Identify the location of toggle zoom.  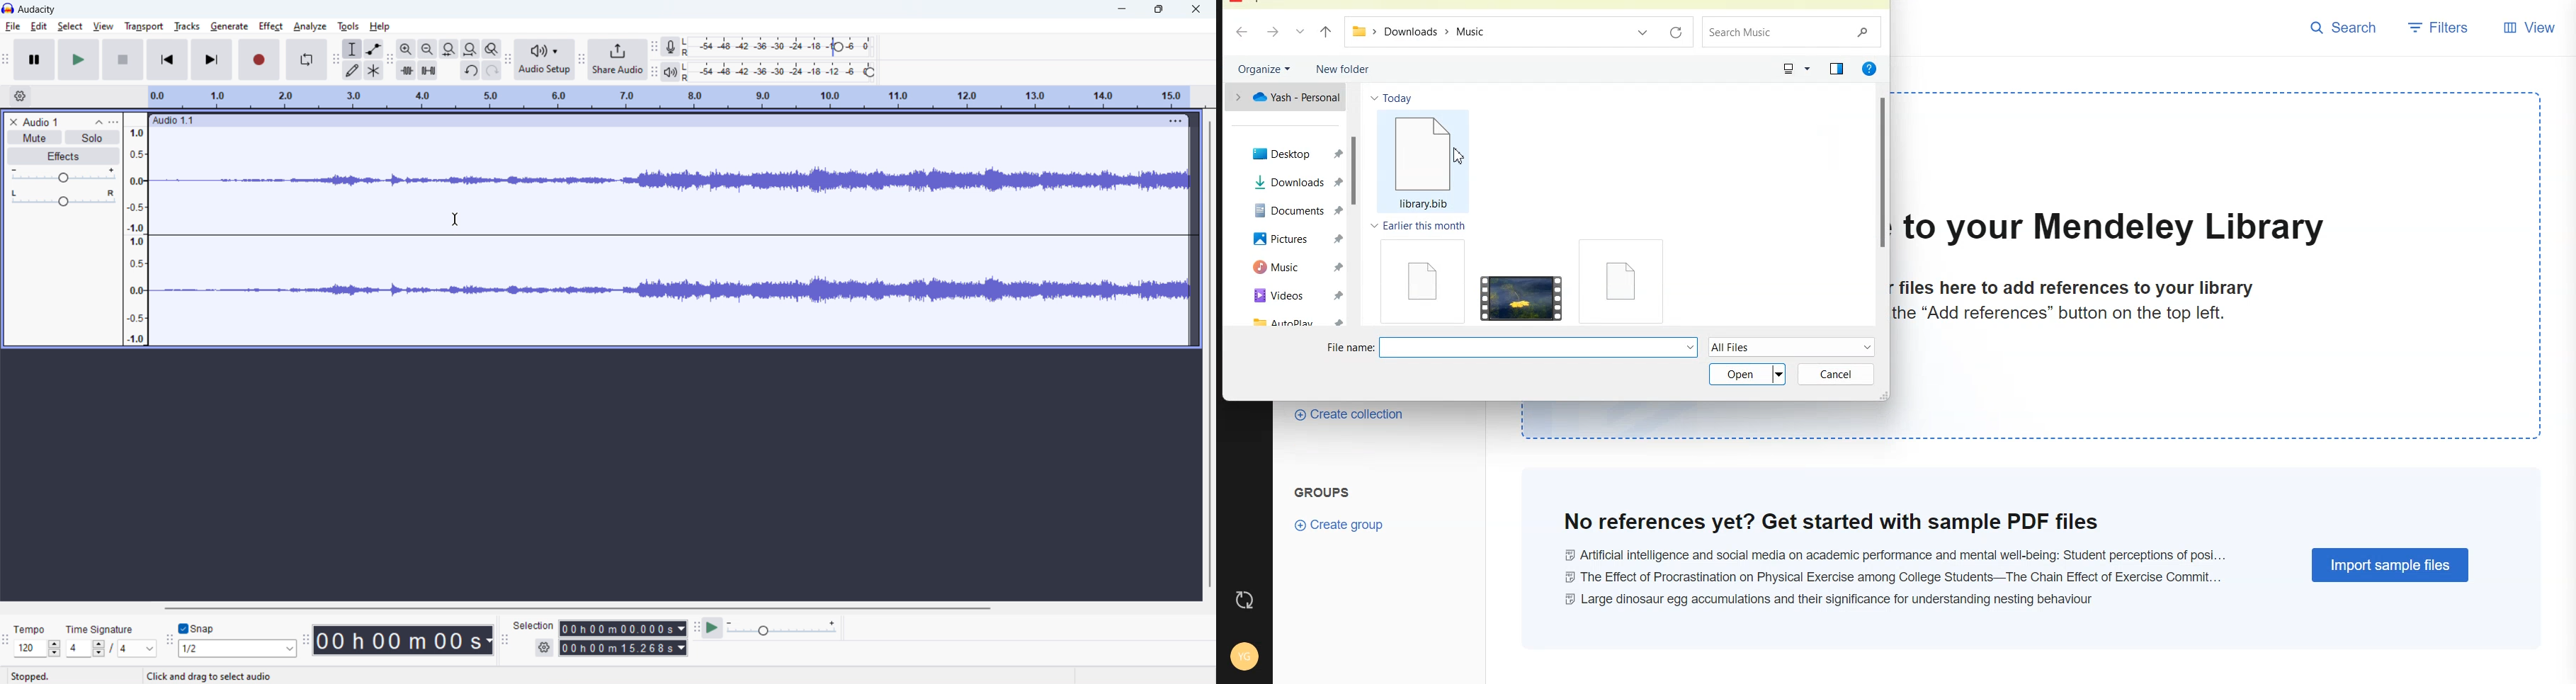
(492, 49).